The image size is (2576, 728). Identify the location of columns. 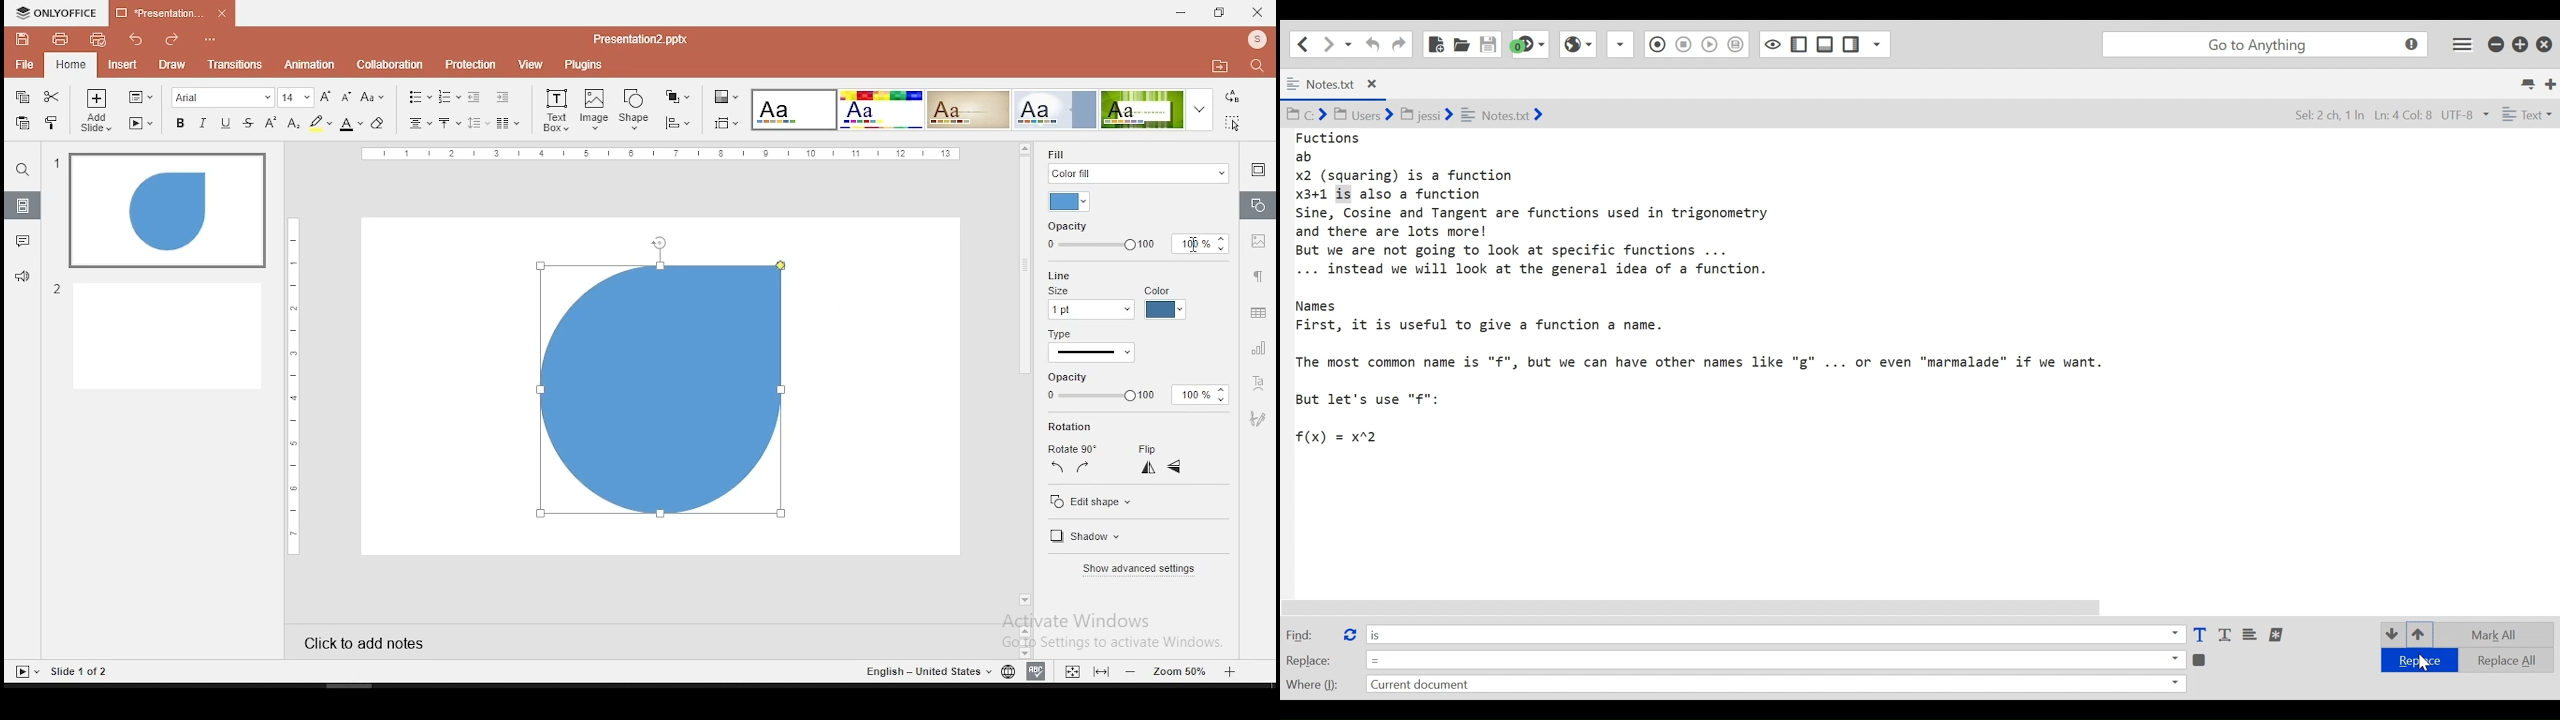
(504, 123).